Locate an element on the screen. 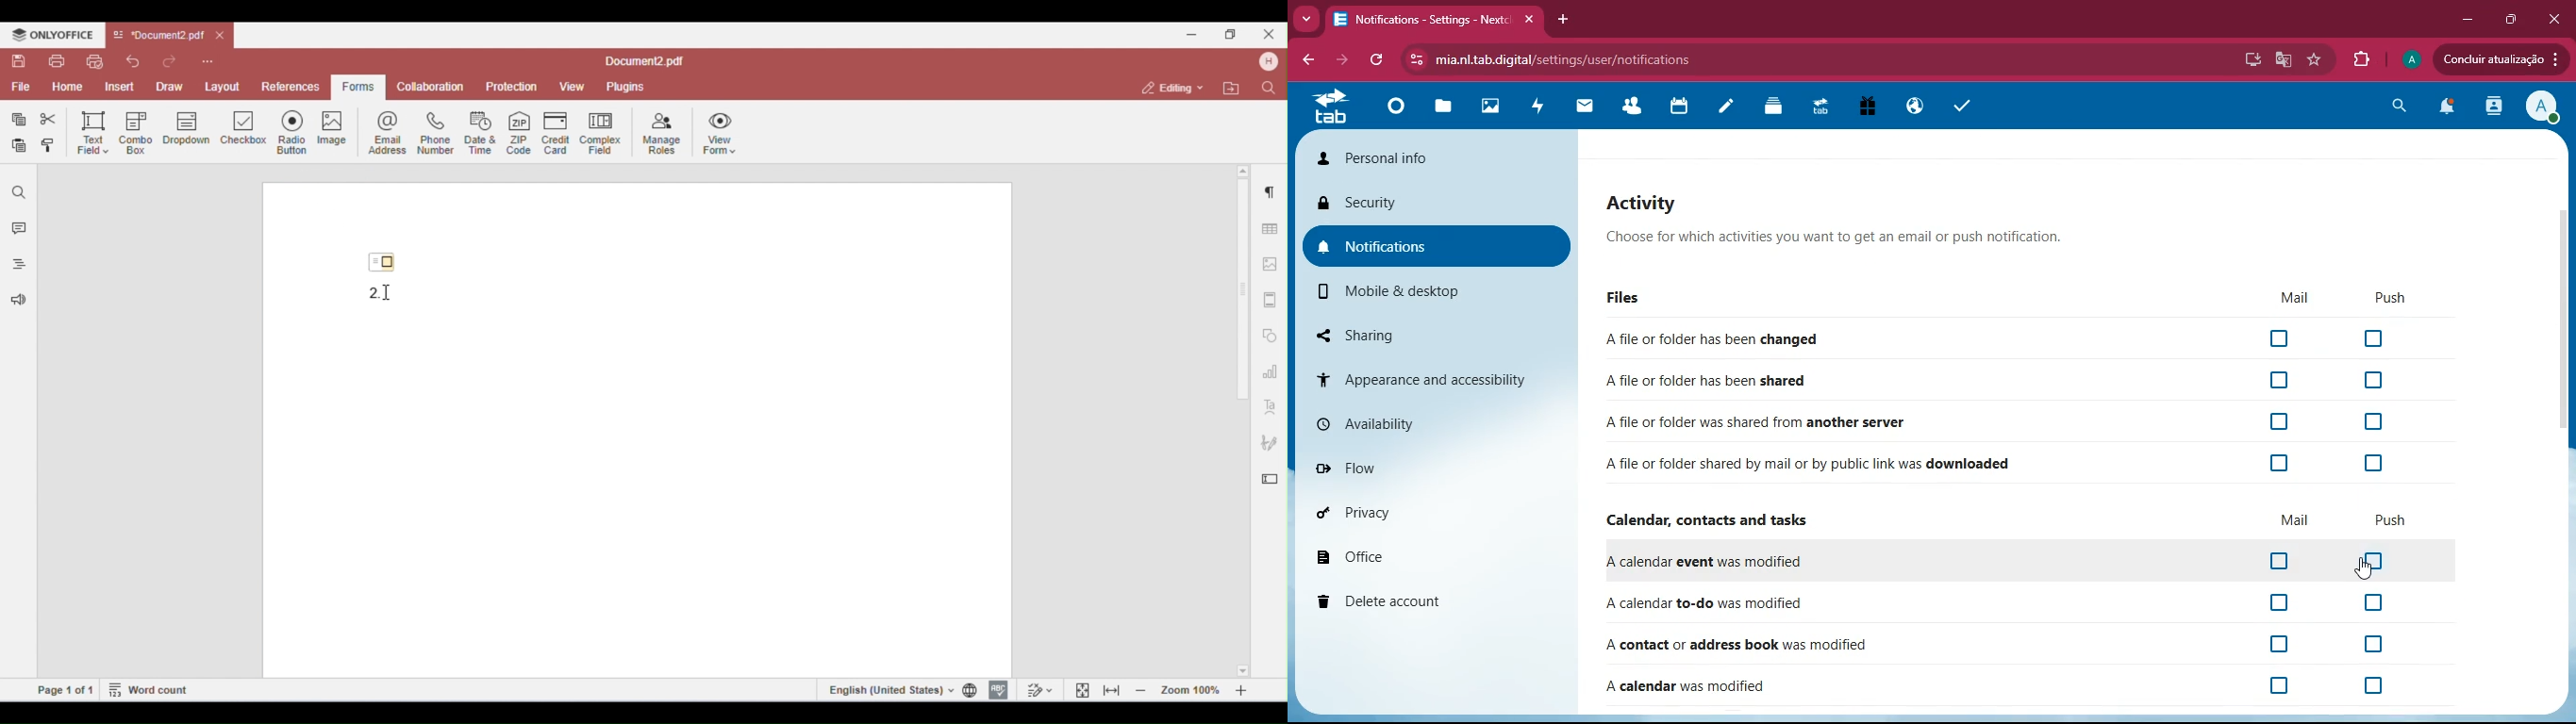 This screenshot has width=2576, height=728. layers is located at coordinates (1774, 110).